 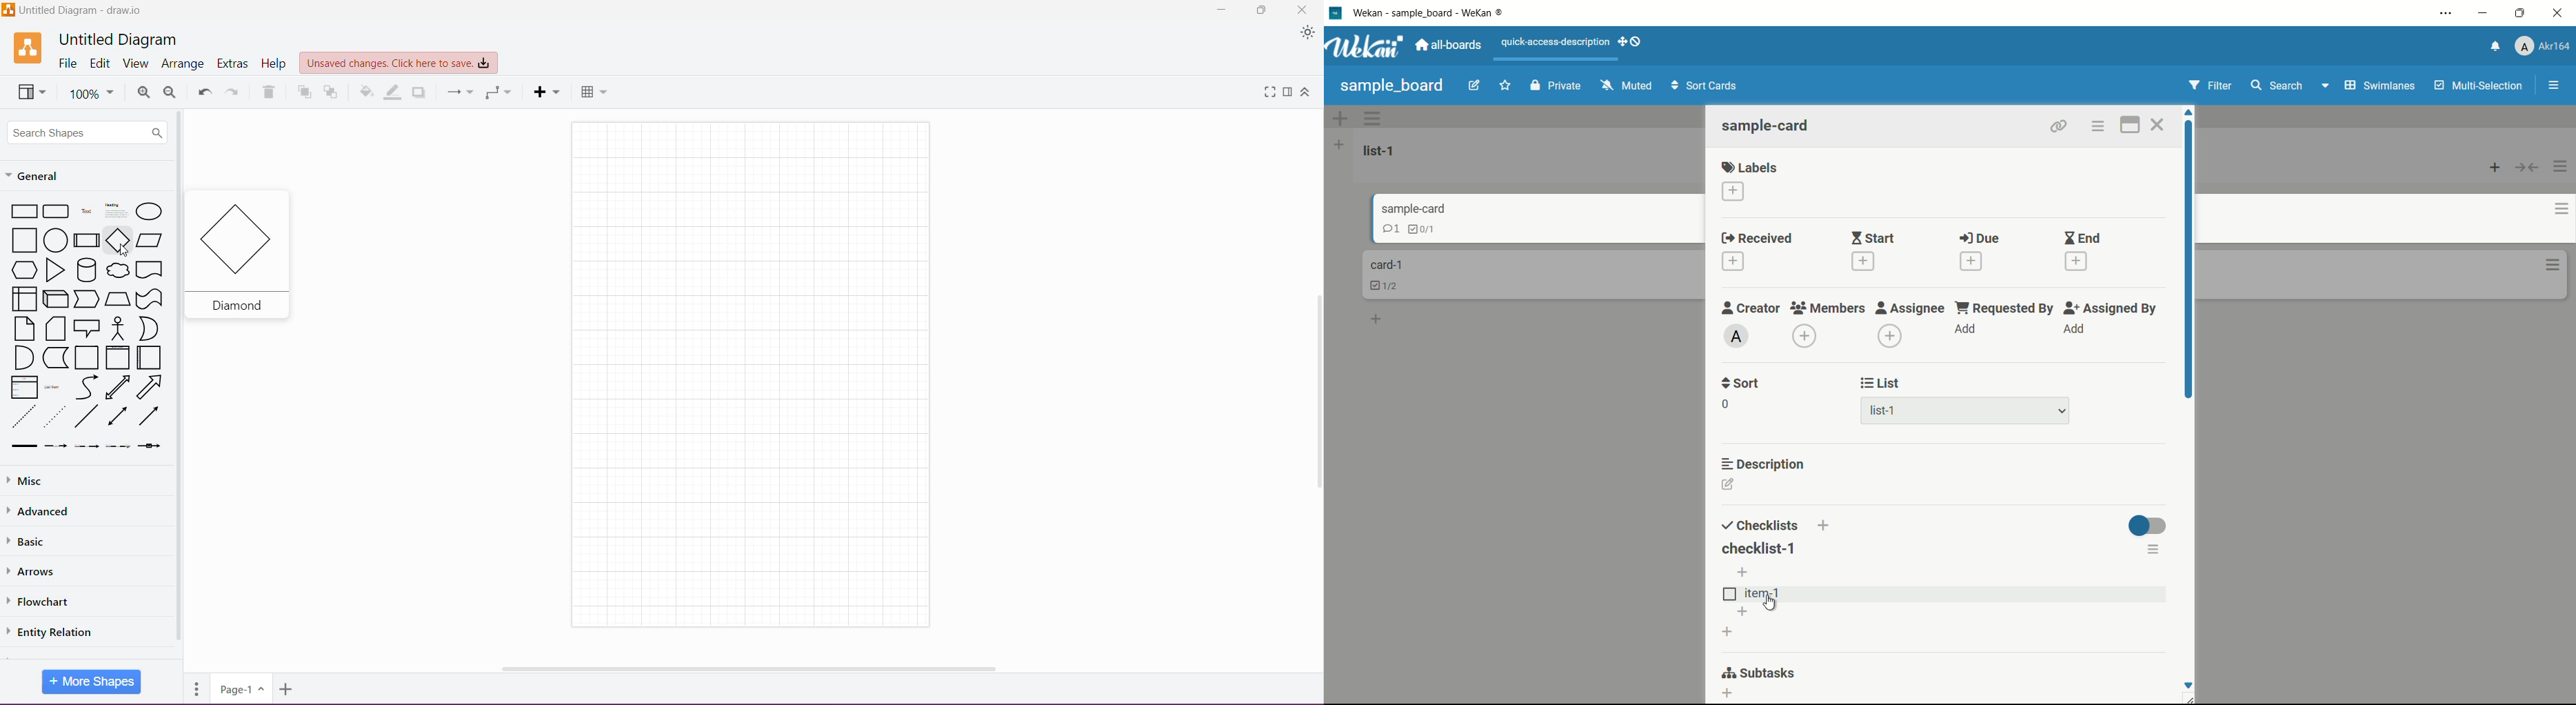 What do you see at coordinates (274, 64) in the screenshot?
I see `Help` at bounding box center [274, 64].